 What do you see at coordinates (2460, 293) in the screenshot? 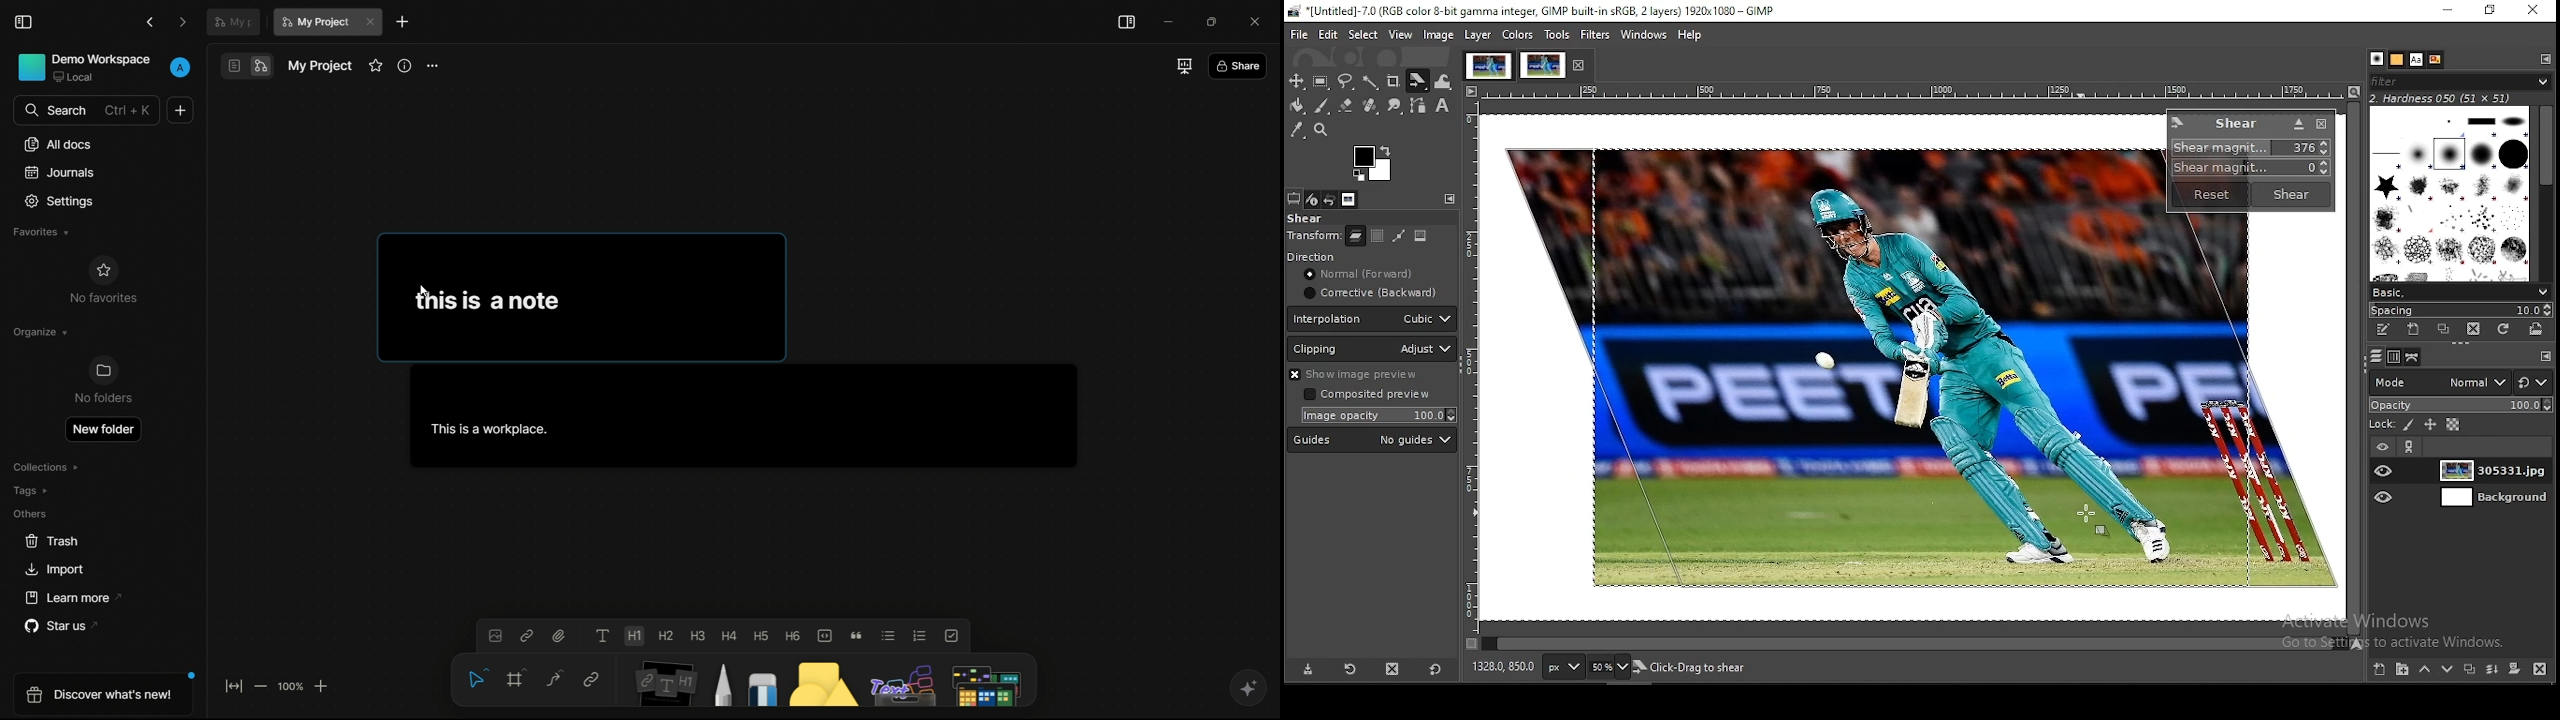
I see `basic` at bounding box center [2460, 293].